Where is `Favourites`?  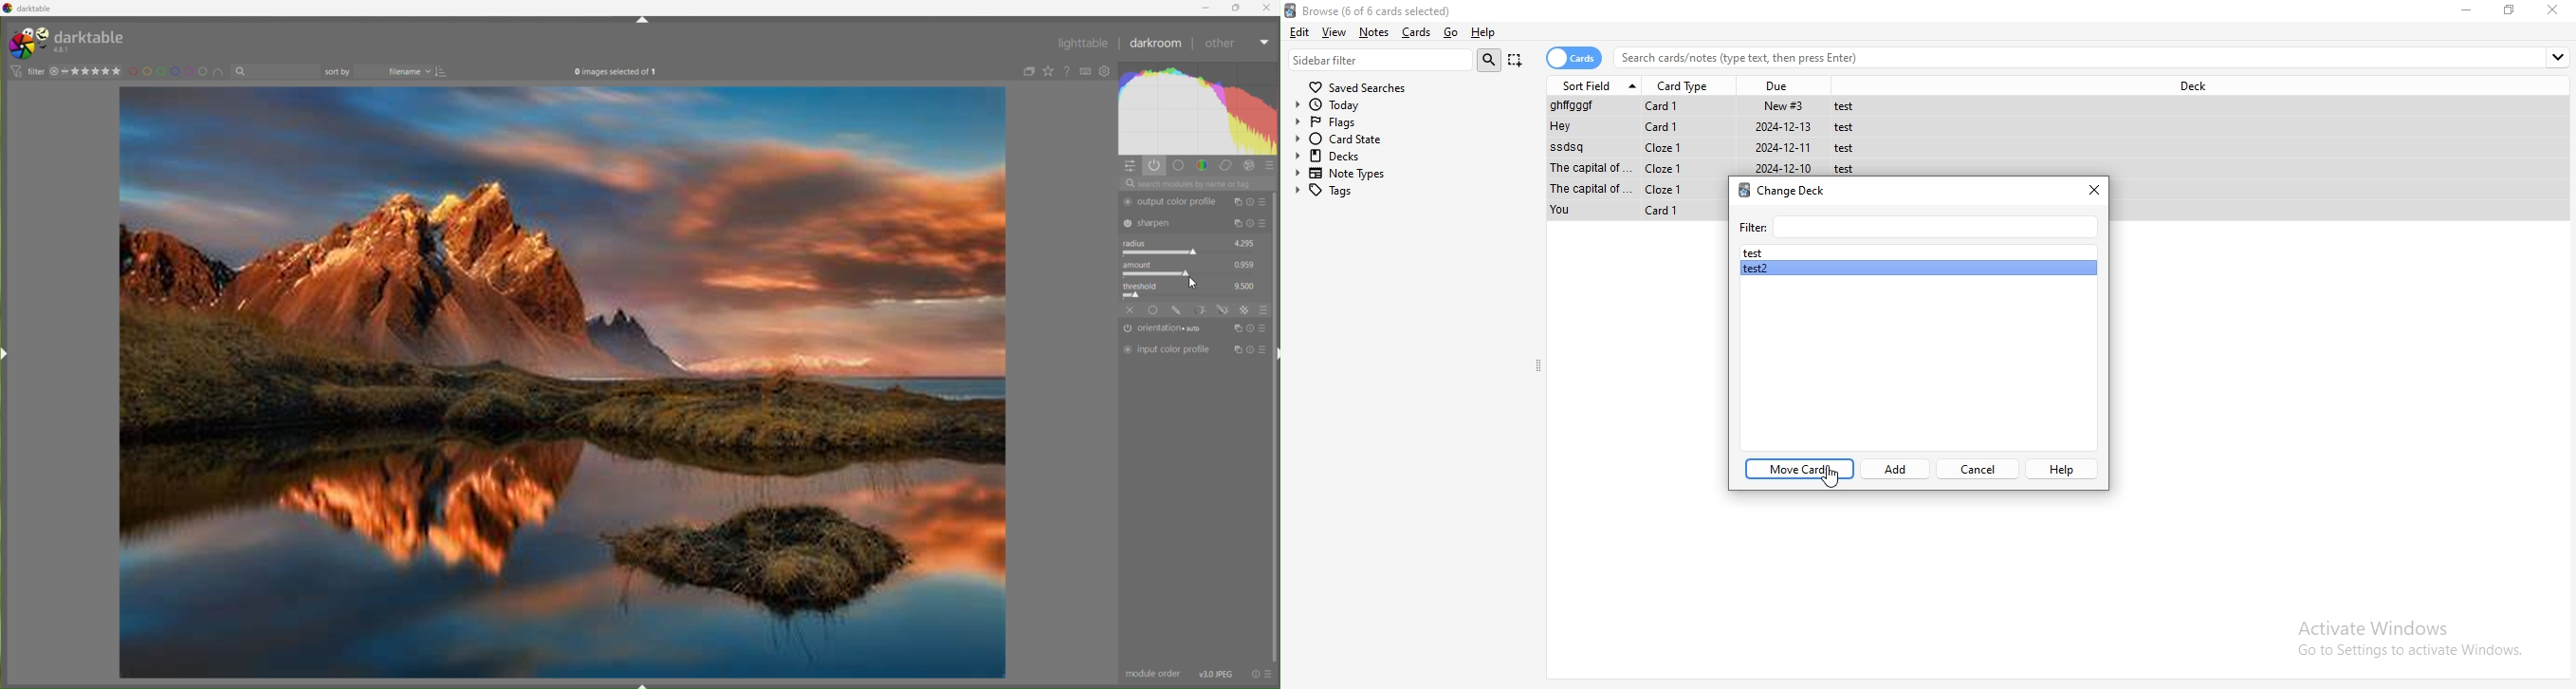
Favourites is located at coordinates (1048, 71).